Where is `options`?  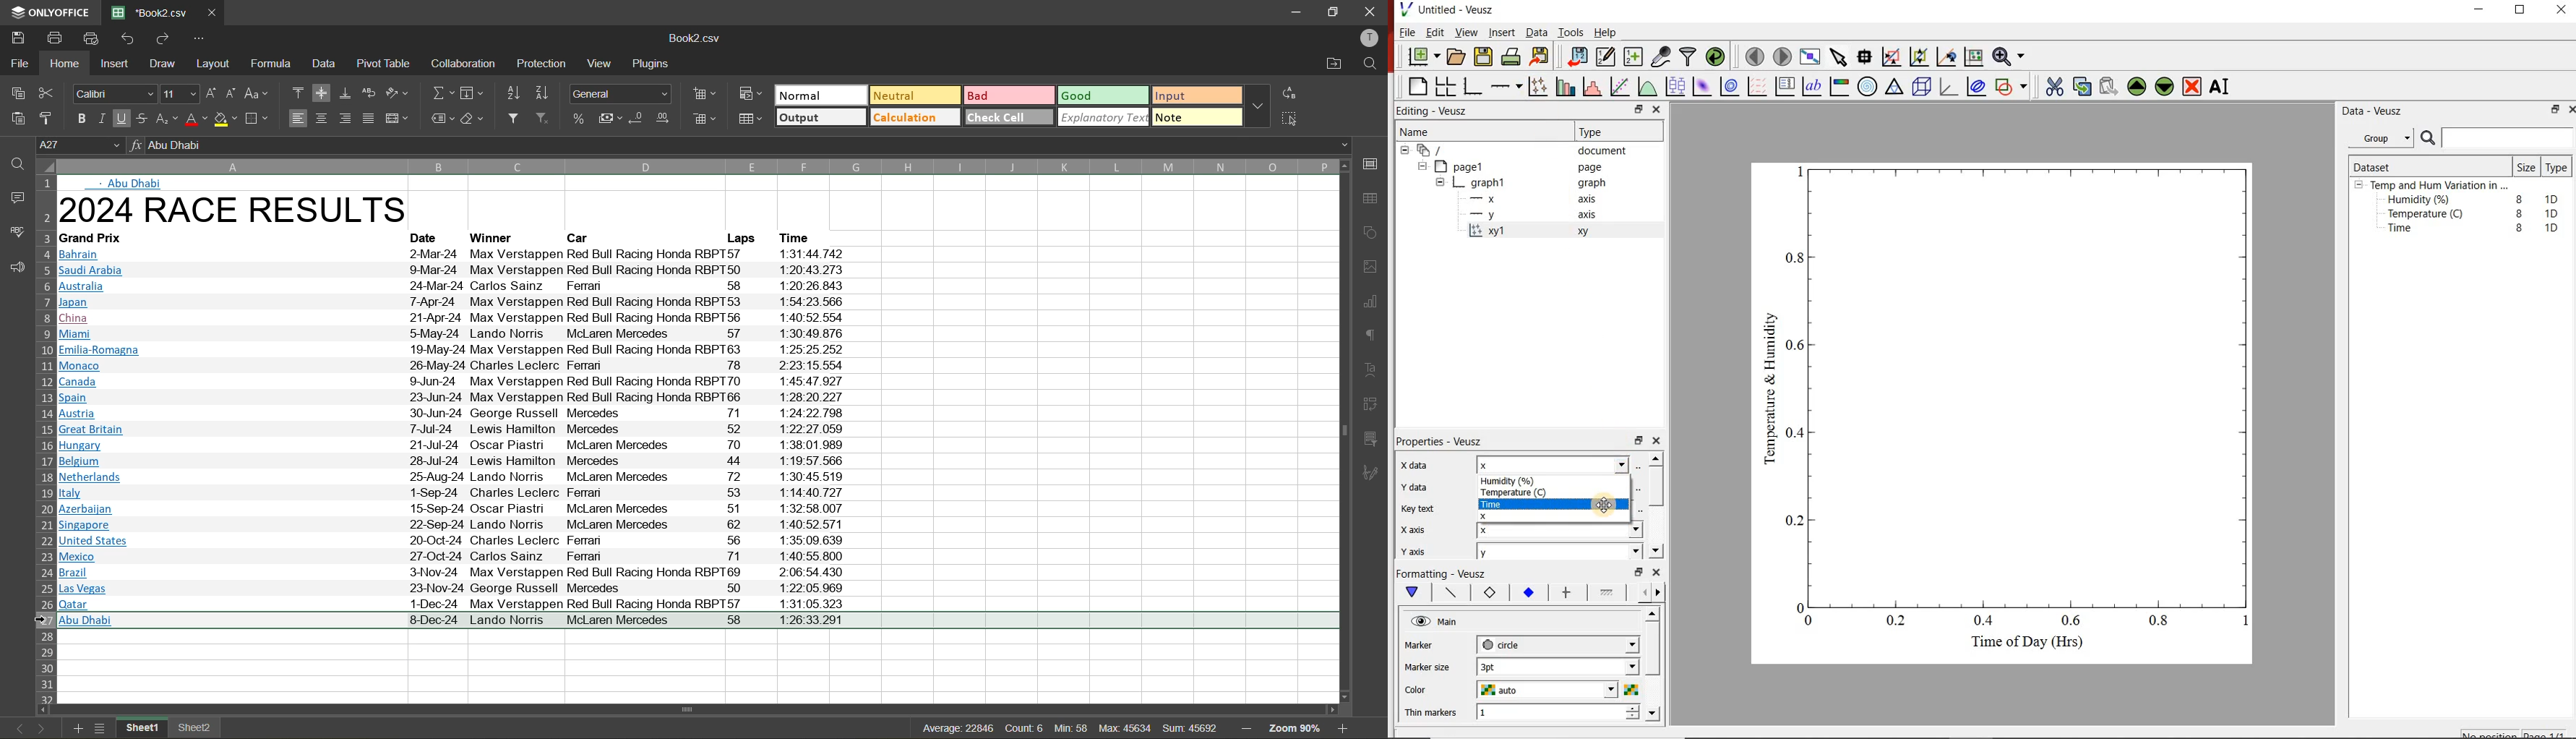 options is located at coordinates (199, 39).